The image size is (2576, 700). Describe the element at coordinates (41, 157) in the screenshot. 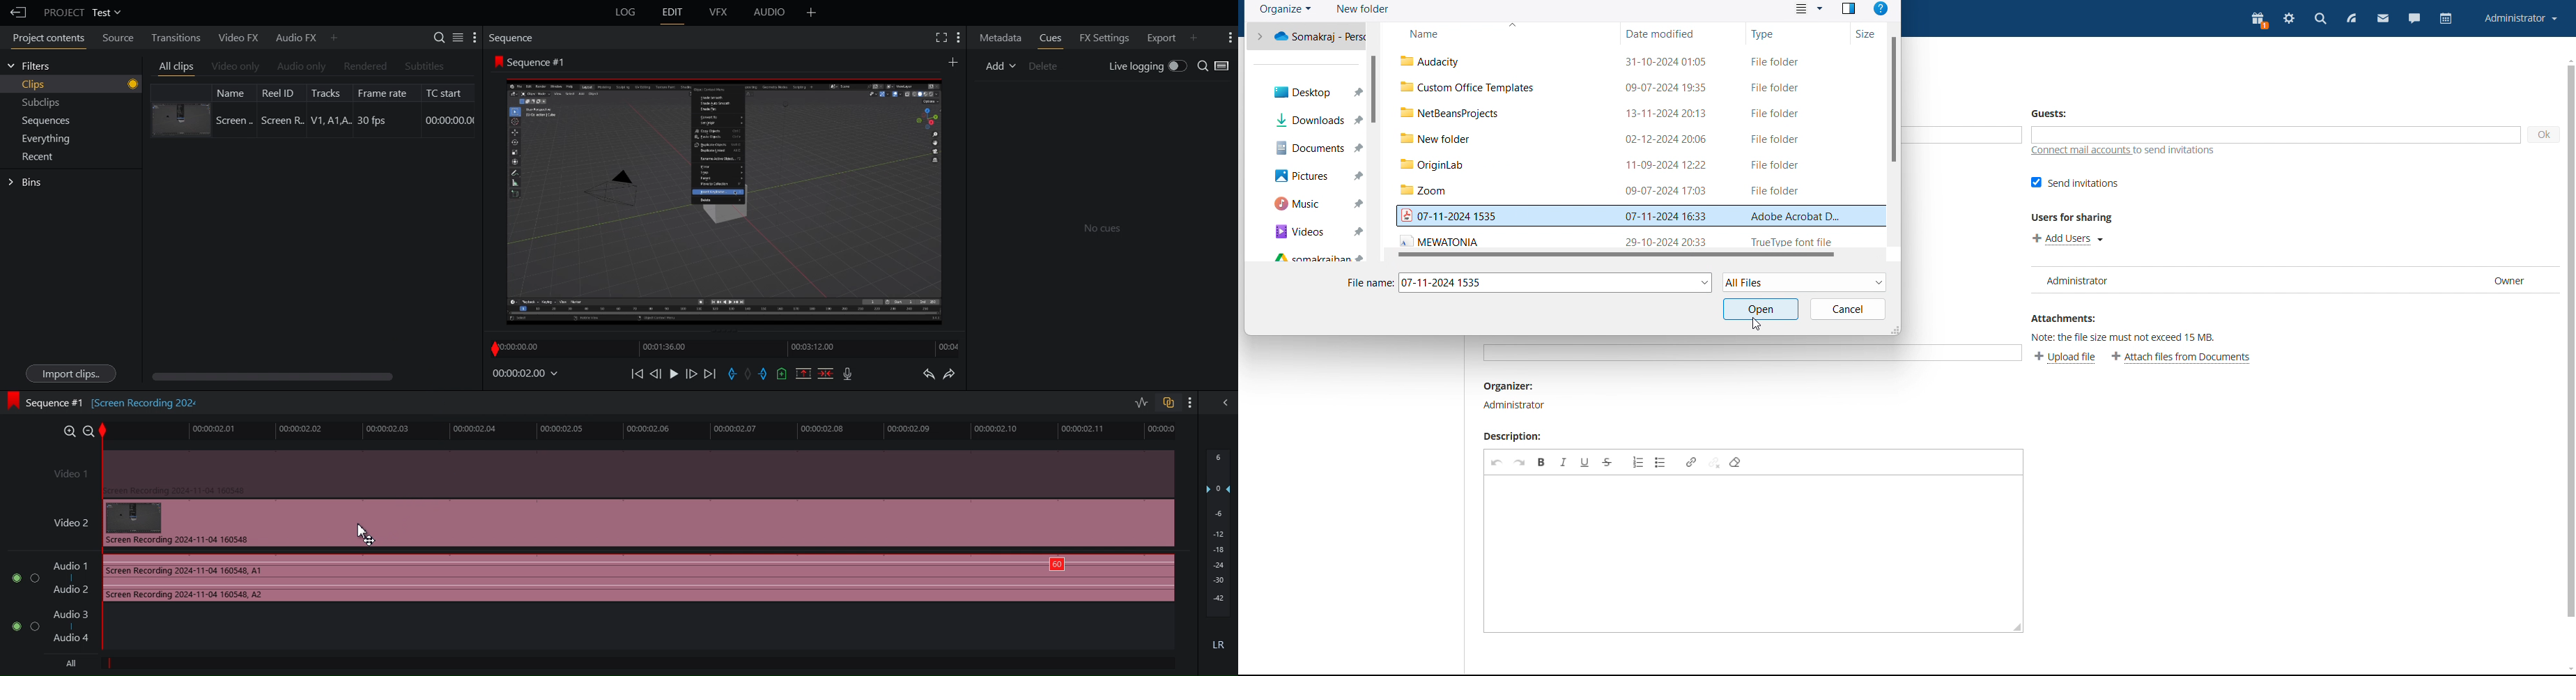

I see `Recent` at that location.